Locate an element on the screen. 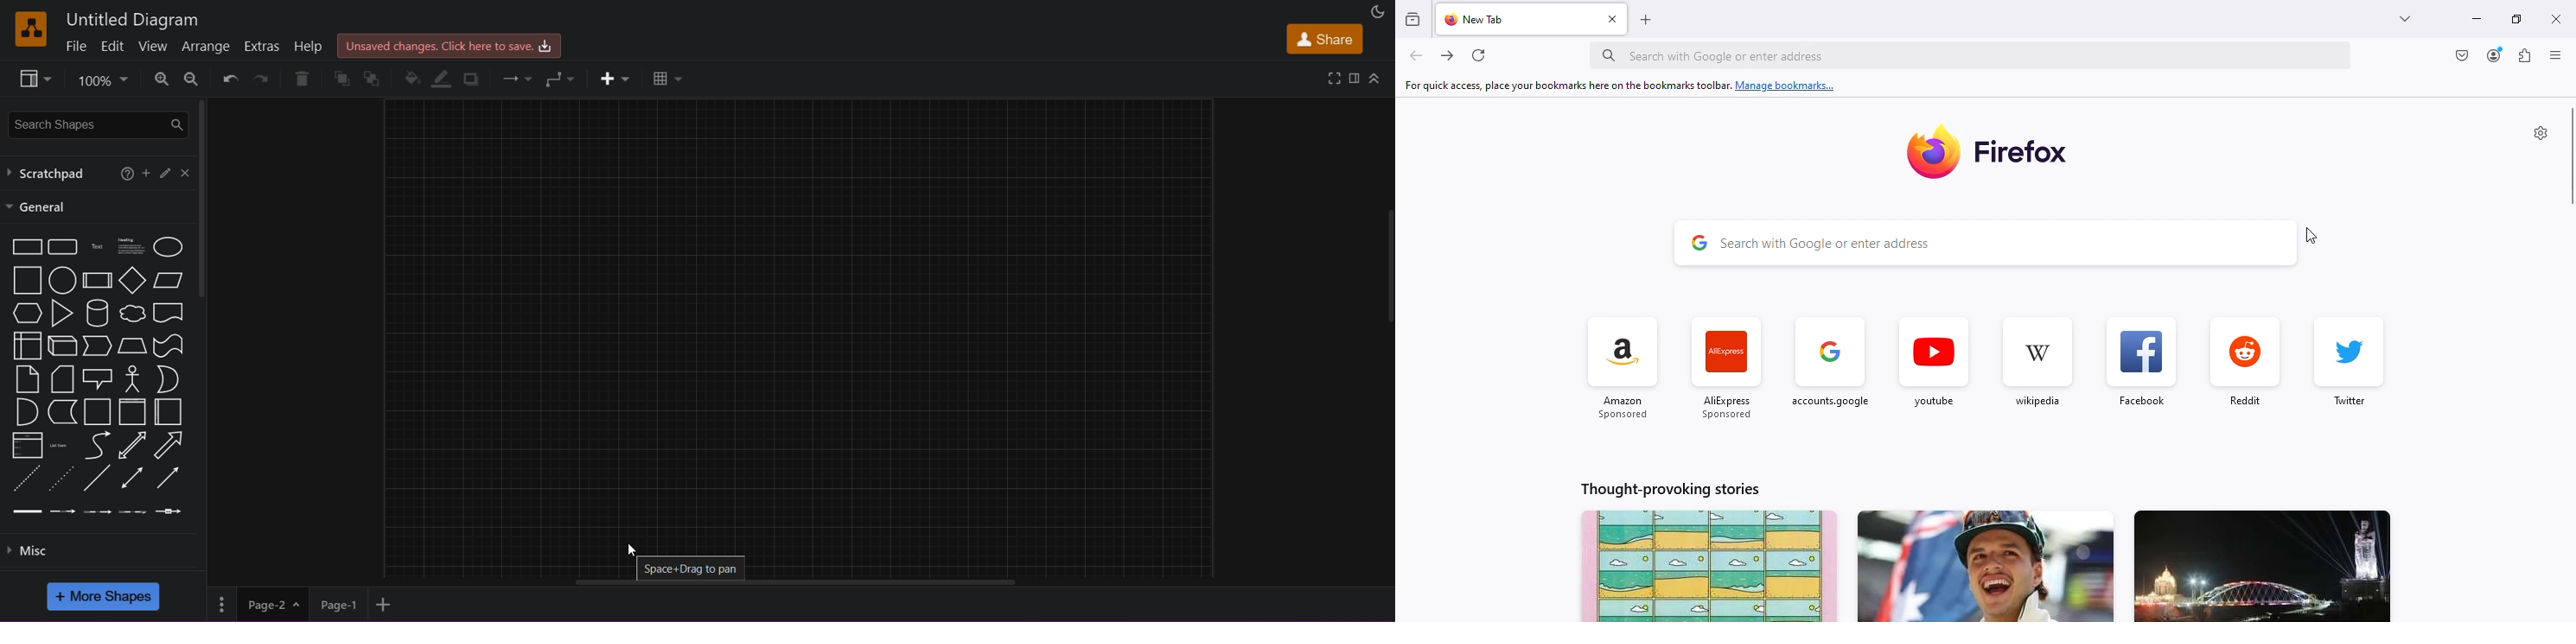  trapezoid is located at coordinates (131, 346).